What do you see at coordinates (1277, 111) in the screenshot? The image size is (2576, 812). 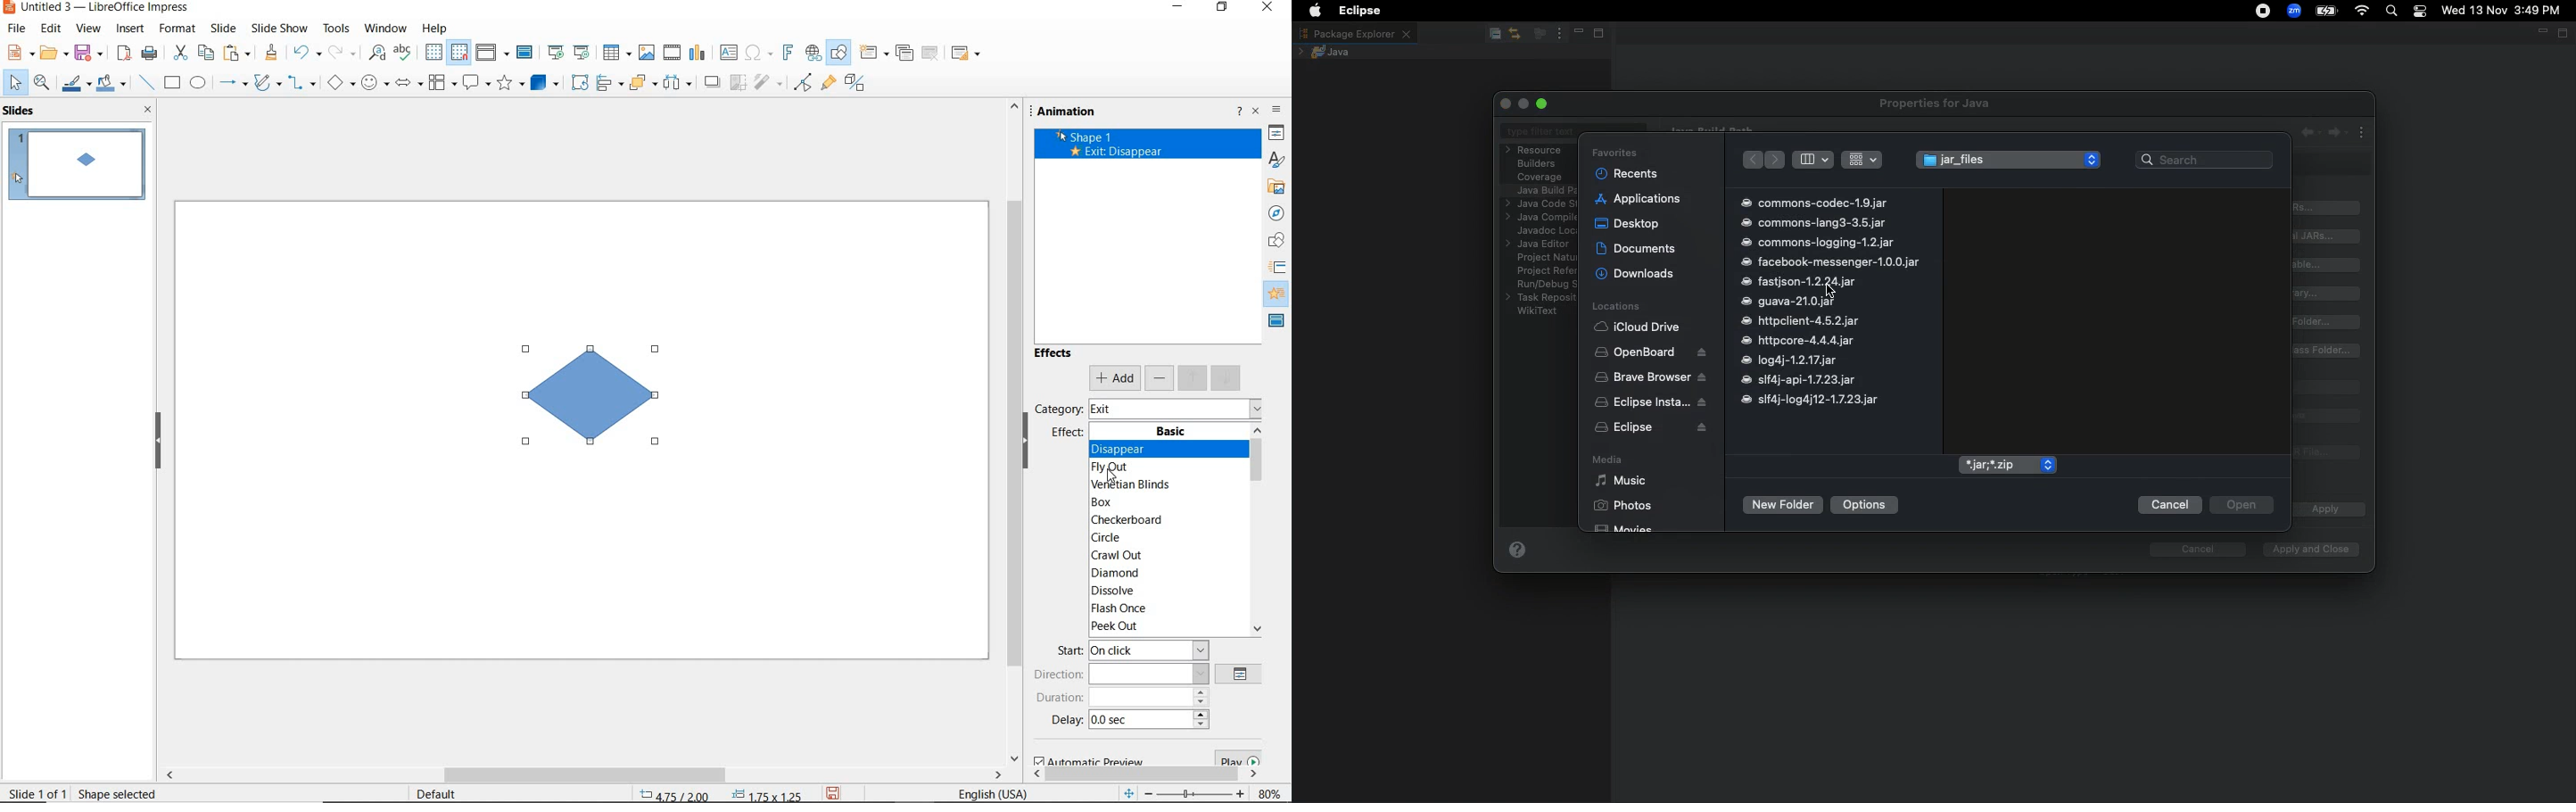 I see `sidebar settings` at bounding box center [1277, 111].